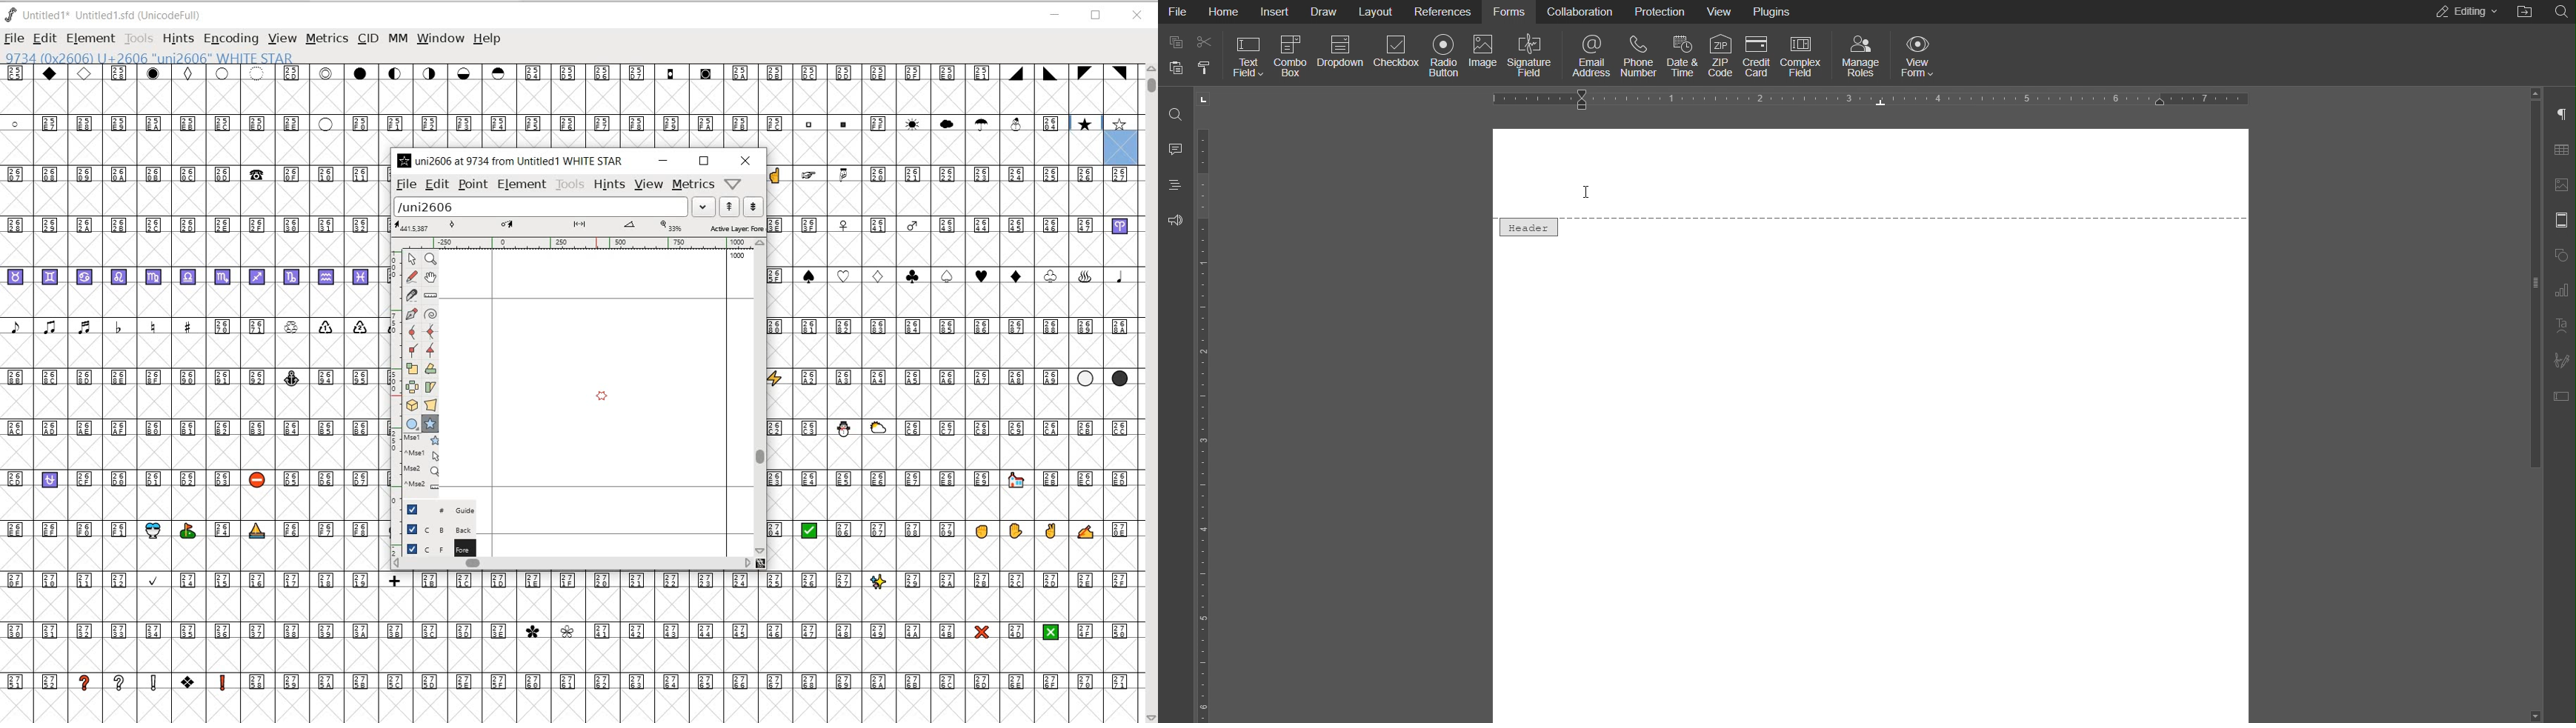 The width and height of the screenshot is (2576, 728). I want to click on slider, so click(2530, 329).